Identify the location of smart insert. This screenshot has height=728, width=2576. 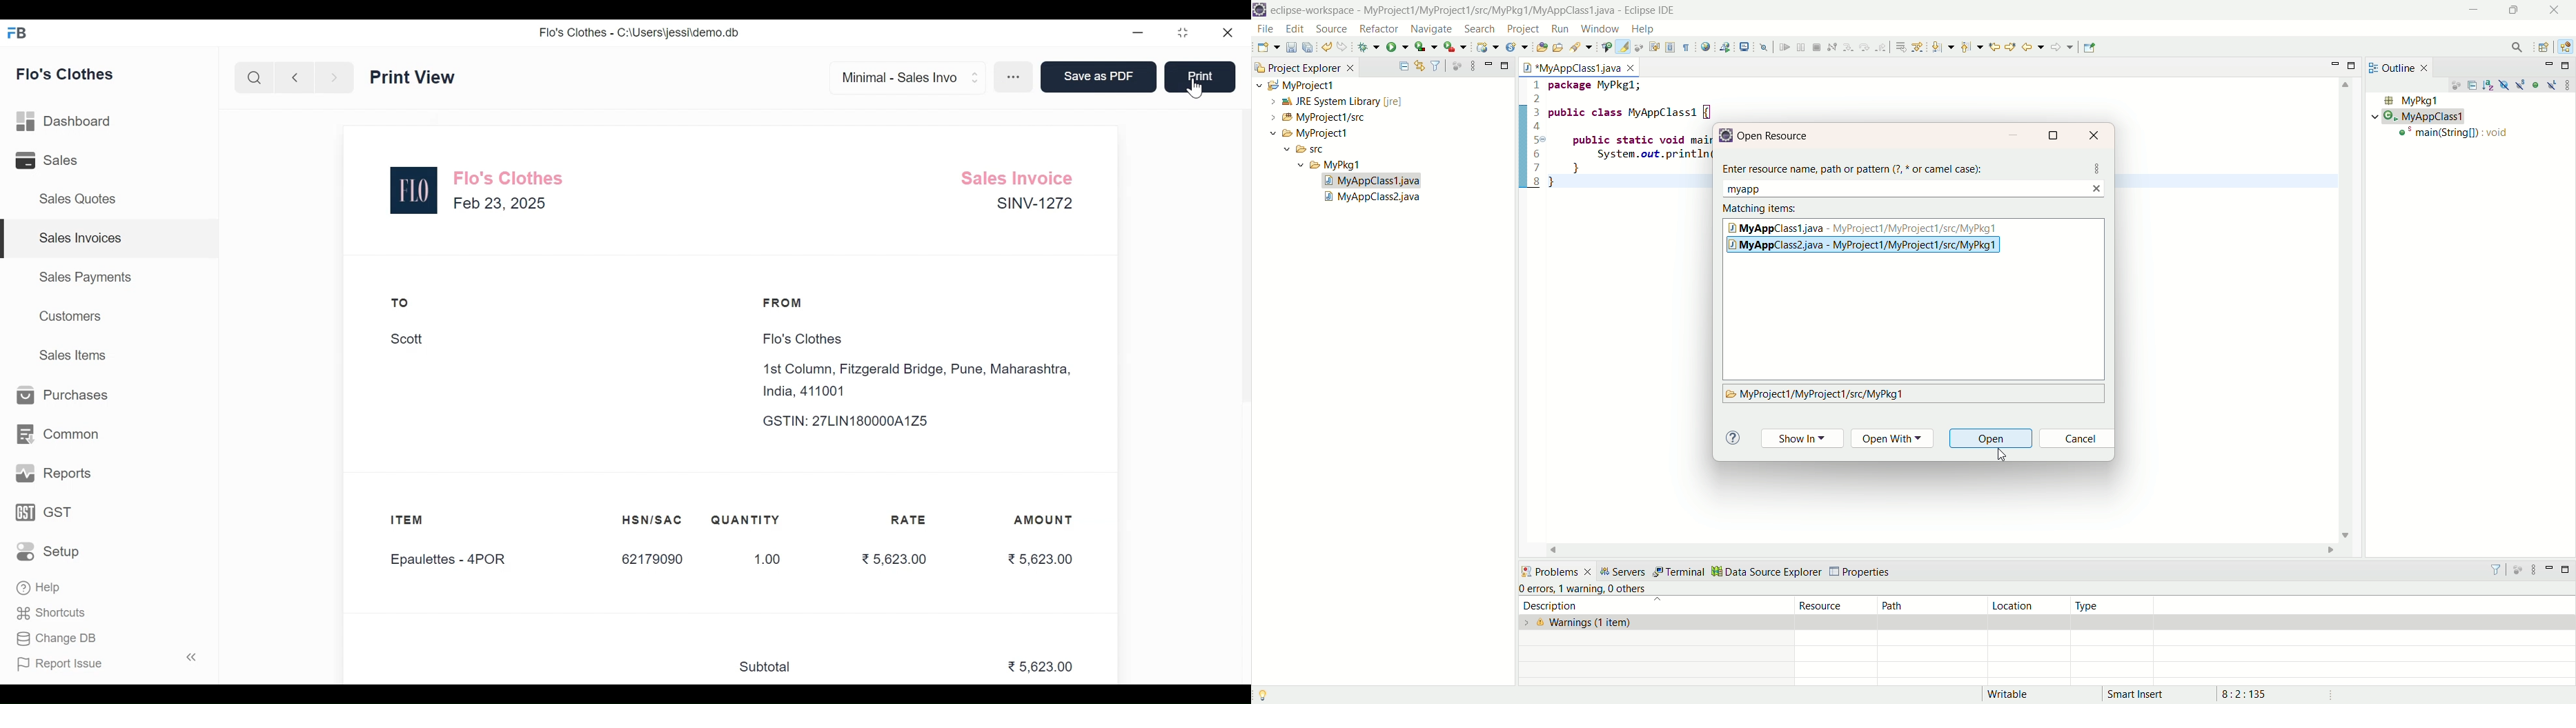
(2145, 694).